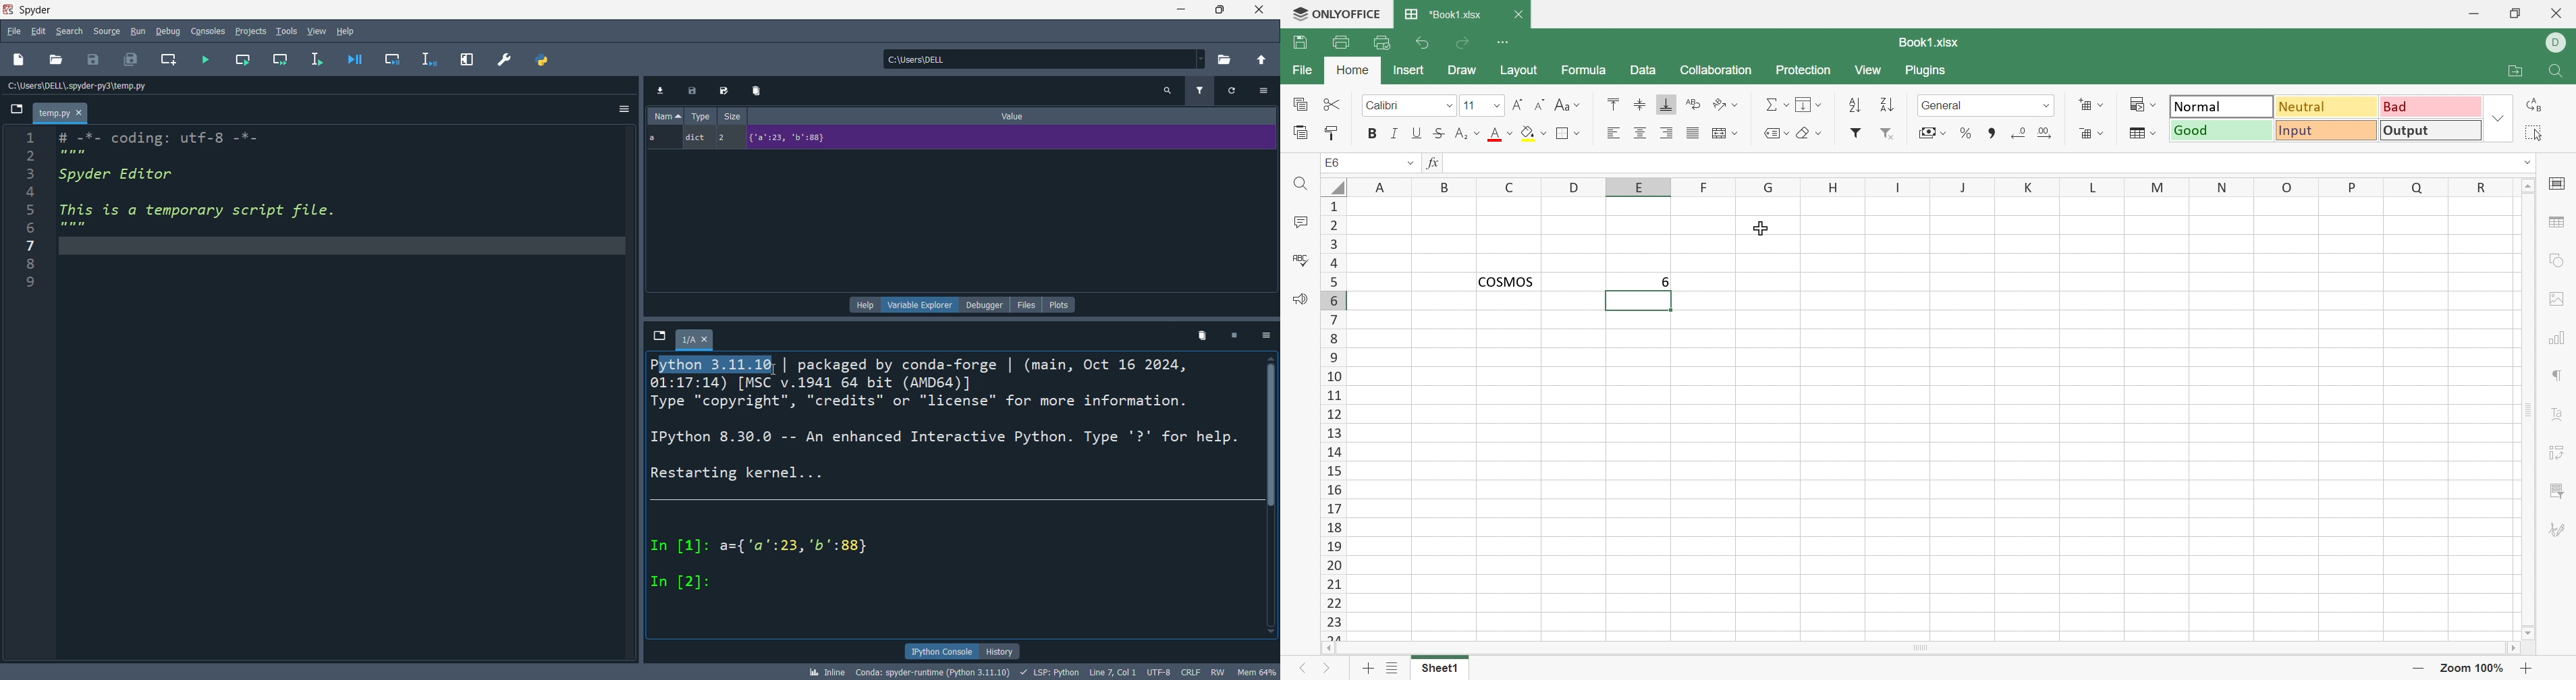 The image size is (2576, 700). I want to click on editor Pane, so click(344, 395).